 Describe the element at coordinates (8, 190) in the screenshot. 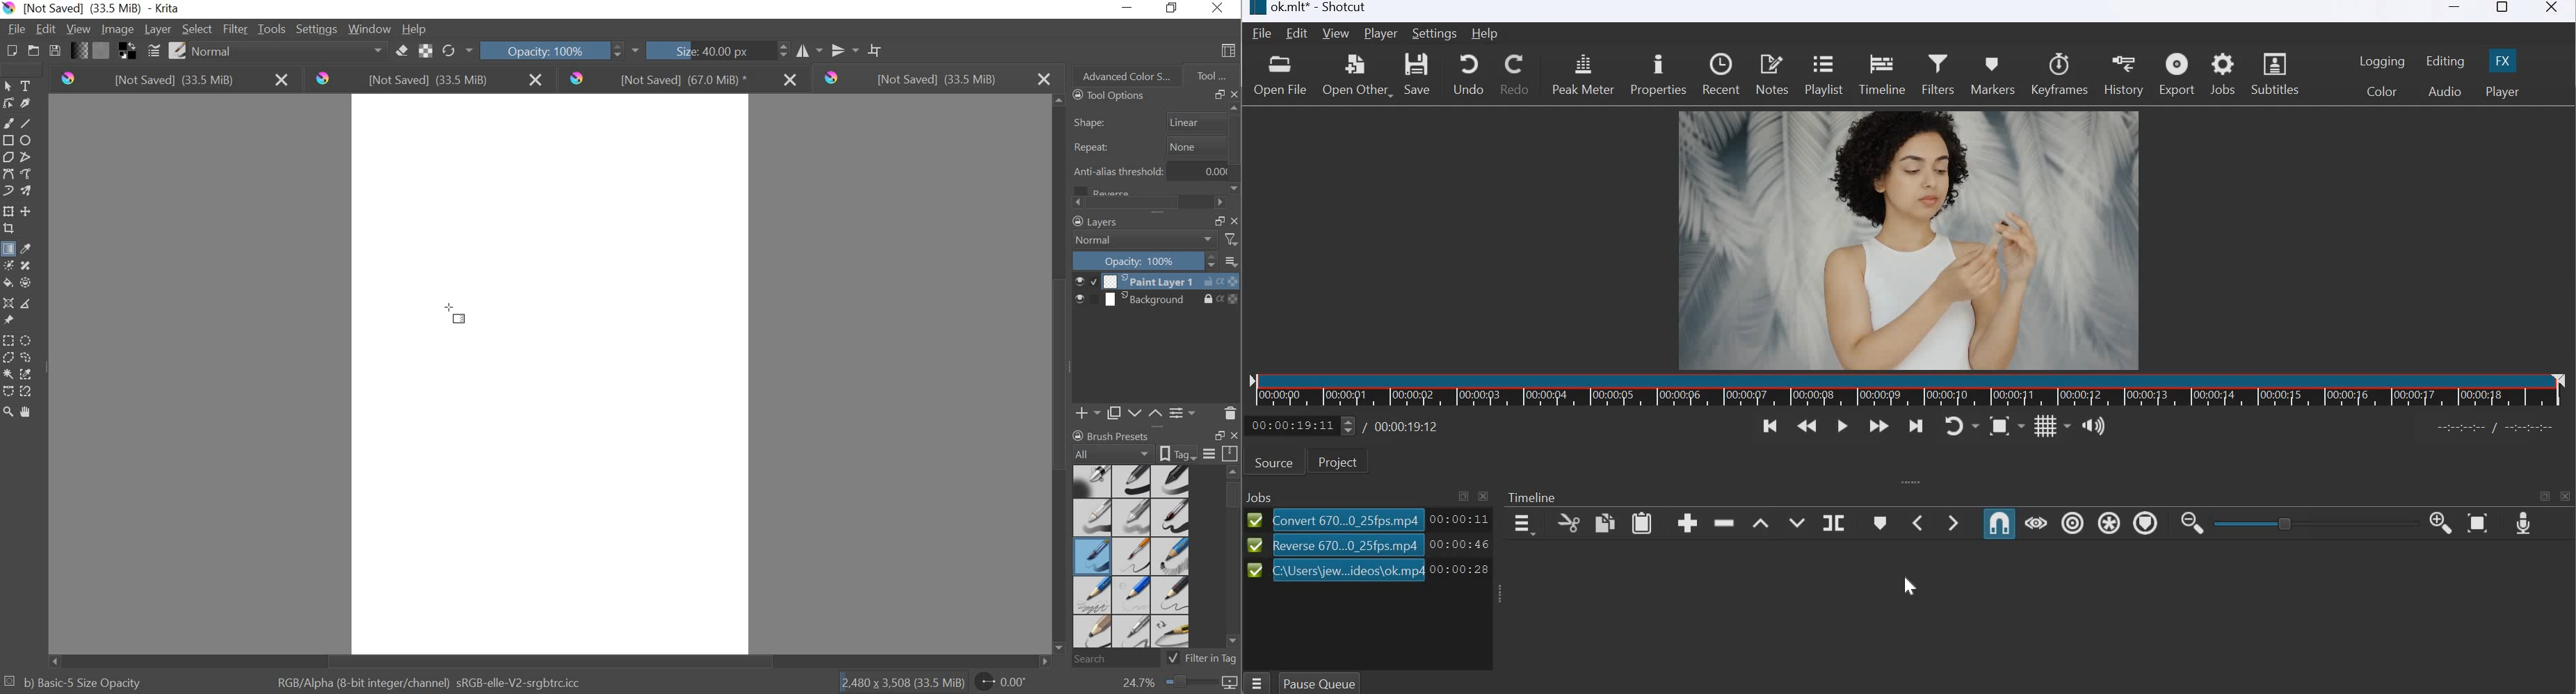

I see `dynamic brush` at that location.